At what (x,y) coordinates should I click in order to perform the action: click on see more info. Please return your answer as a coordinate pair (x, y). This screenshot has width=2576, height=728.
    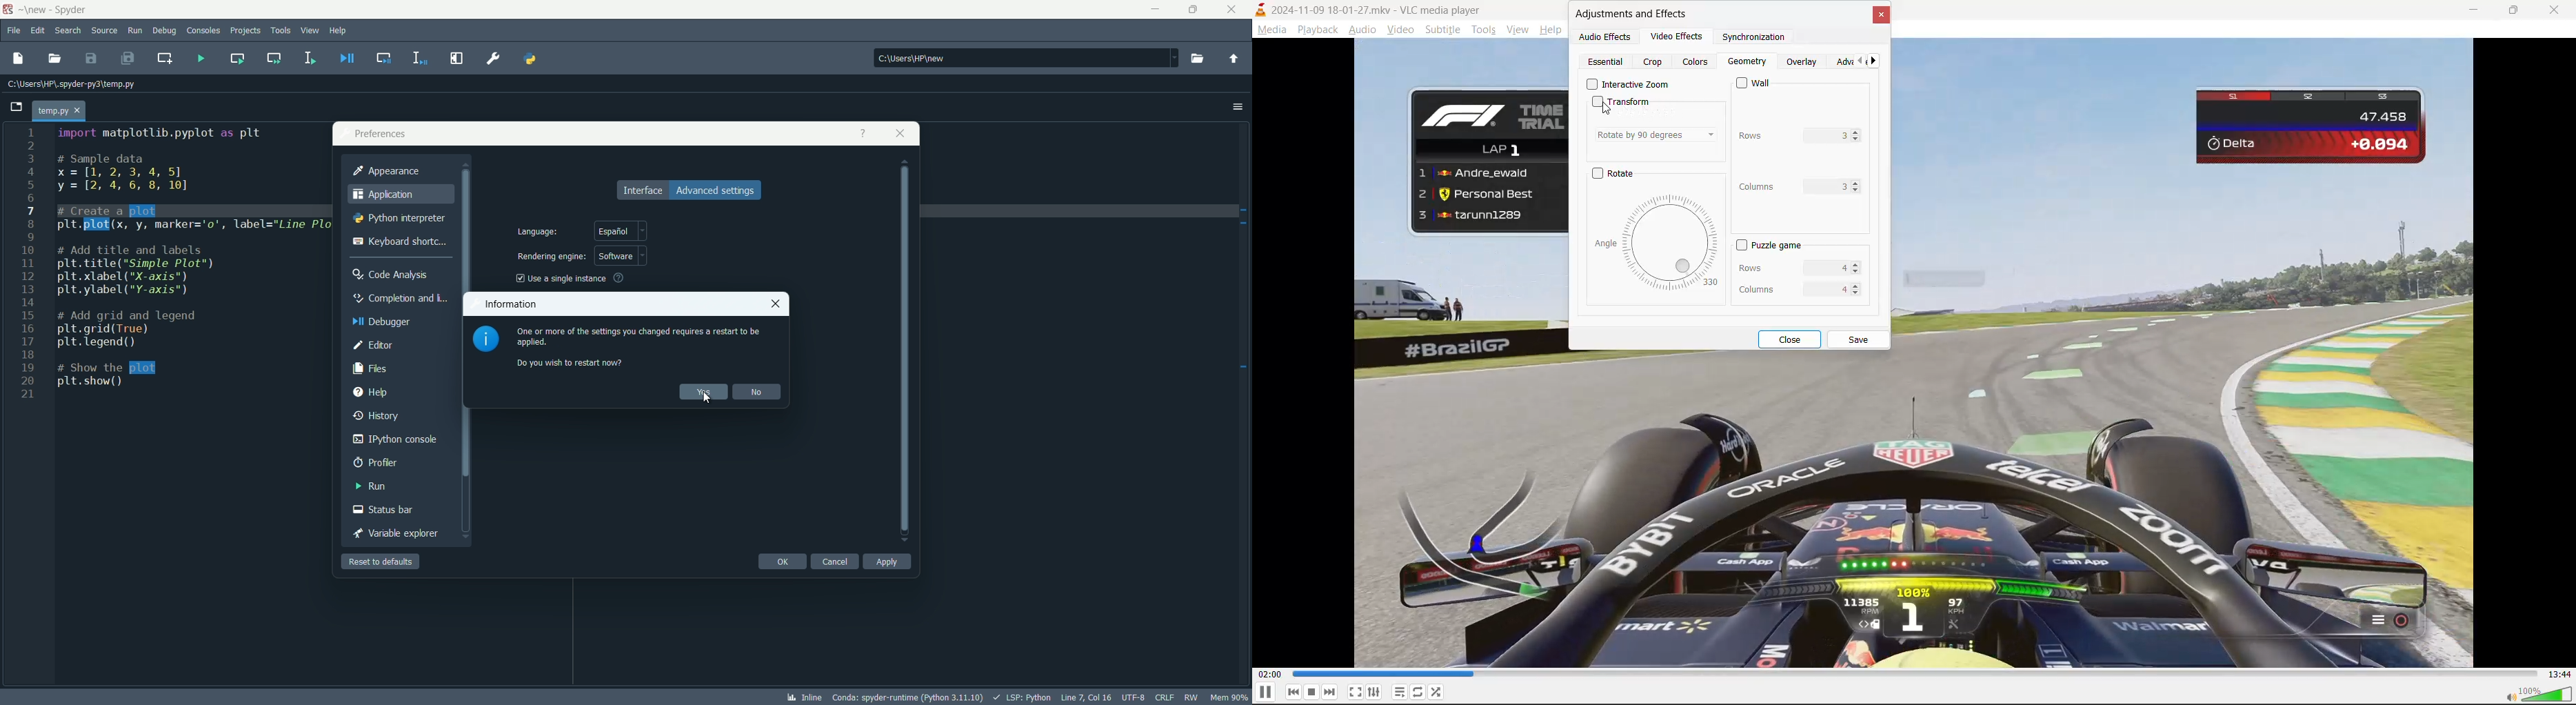
    Looking at the image, I should click on (620, 277).